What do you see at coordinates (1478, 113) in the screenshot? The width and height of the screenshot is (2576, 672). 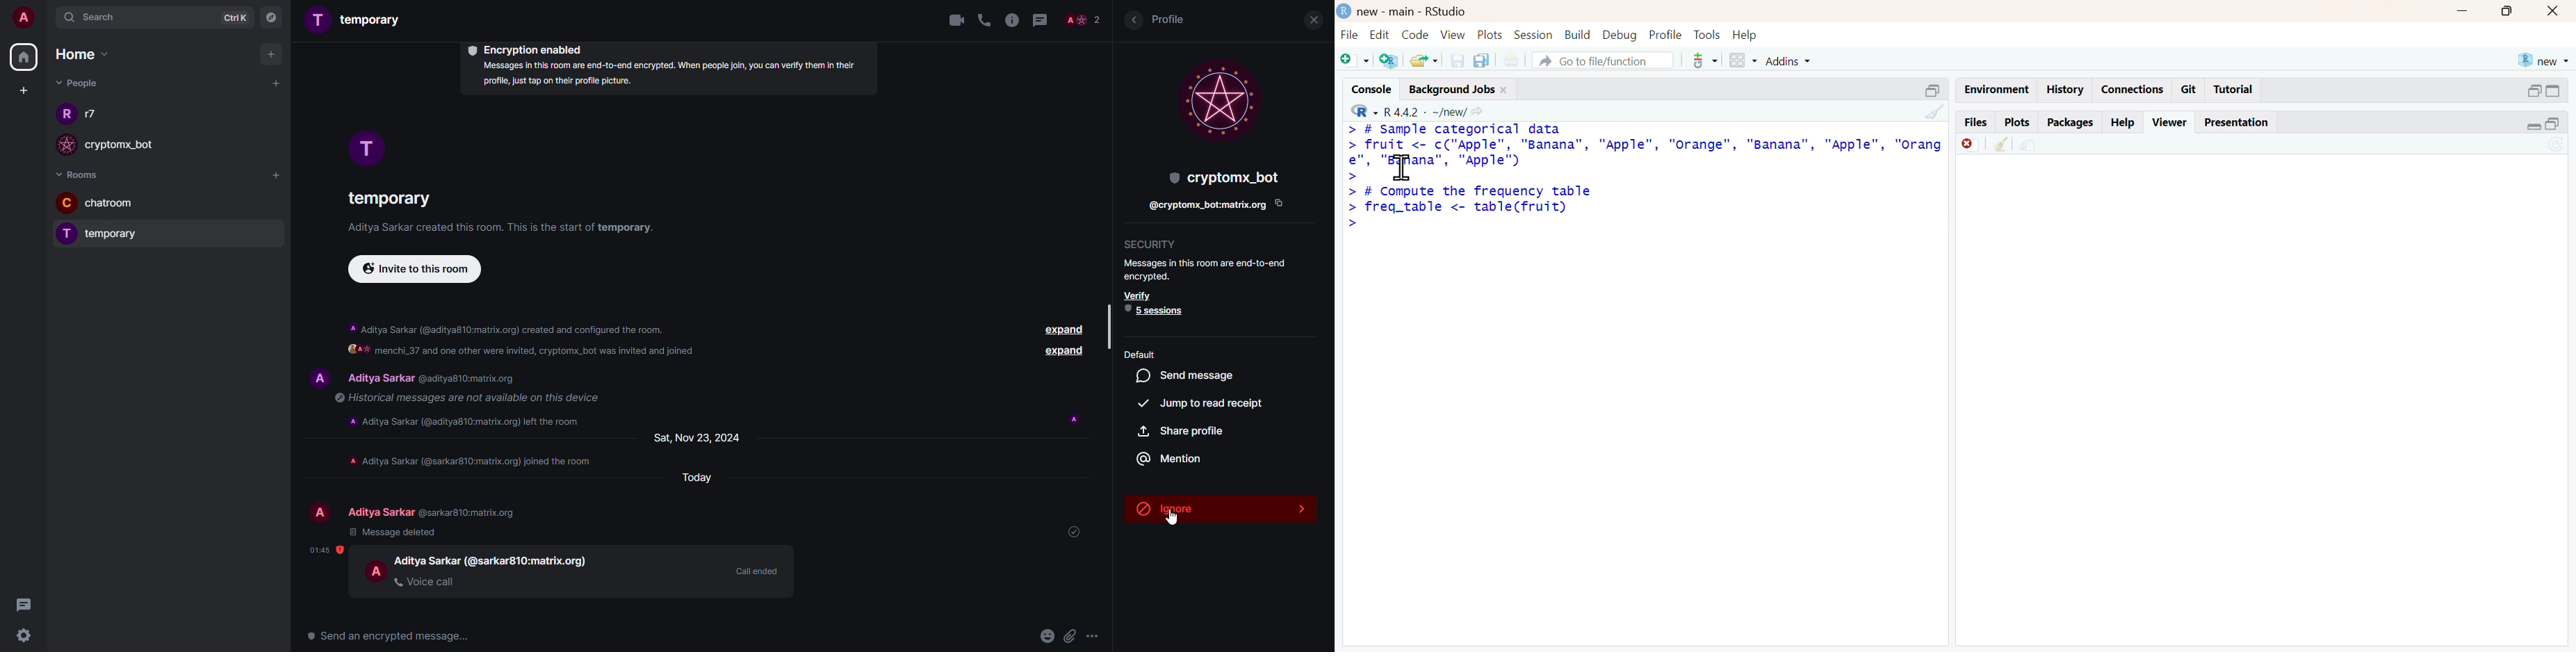 I see `view the current working directory` at bounding box center [1478, 113].